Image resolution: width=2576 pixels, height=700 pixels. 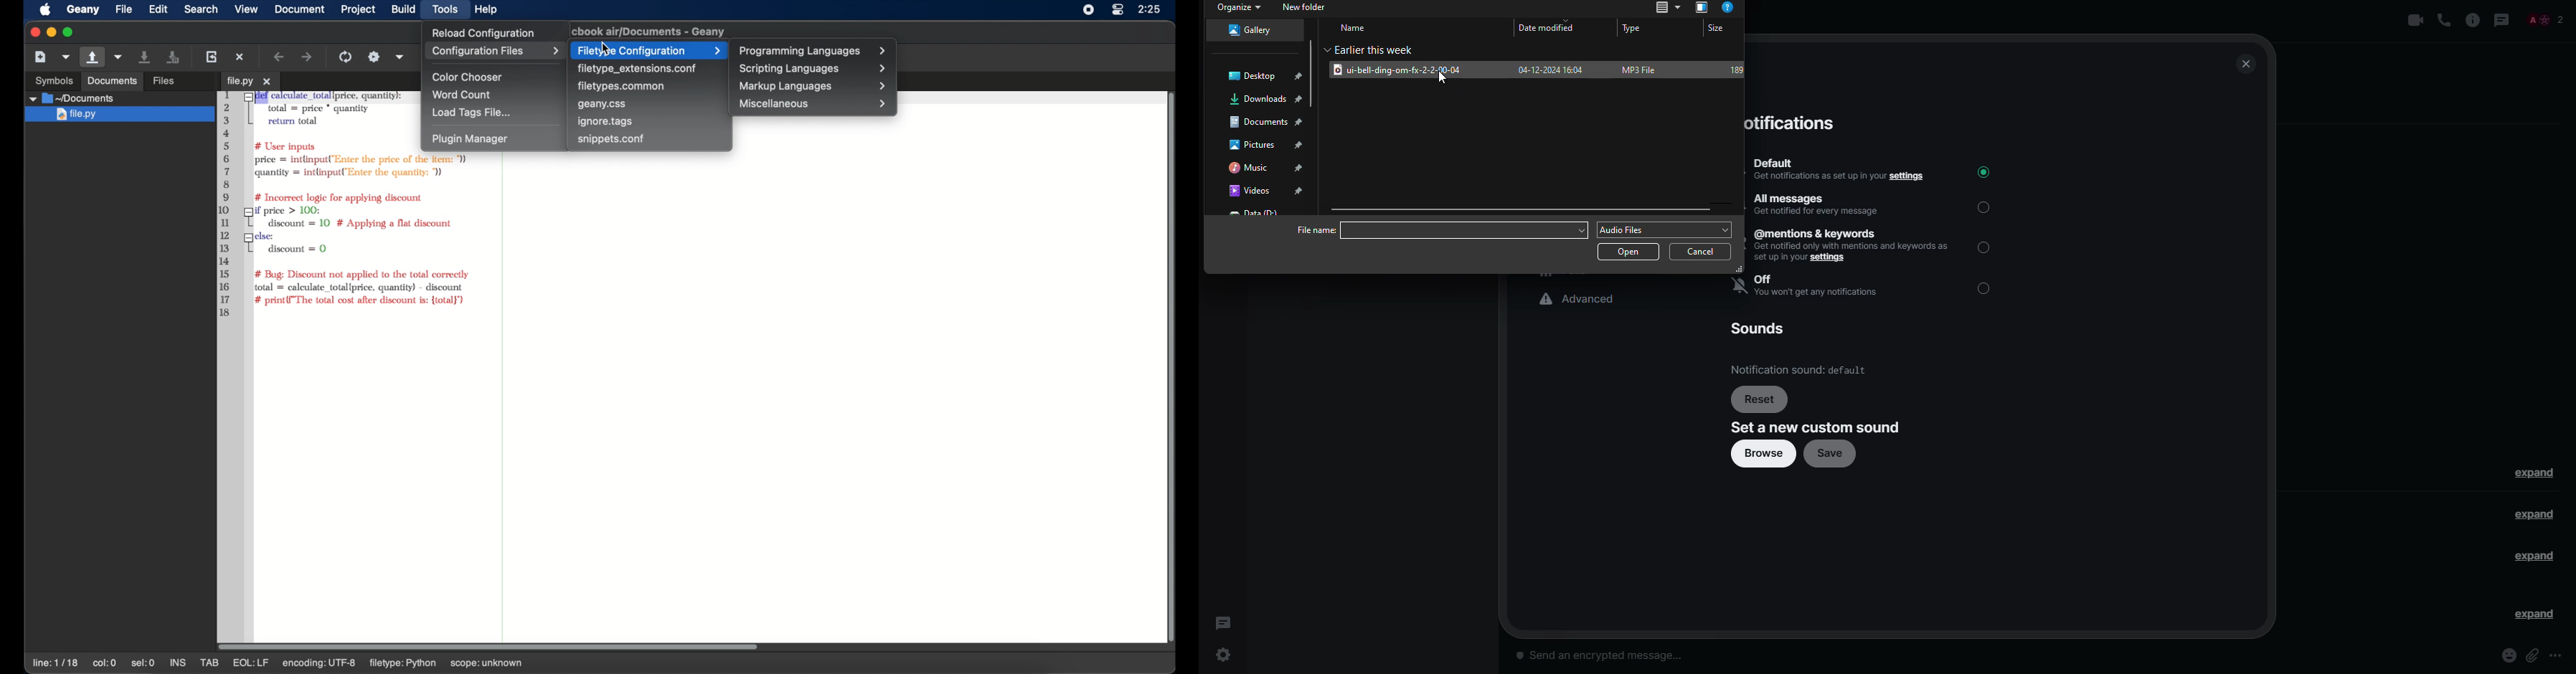 I want to click on ‘Name, so click(x=1357, y=28).